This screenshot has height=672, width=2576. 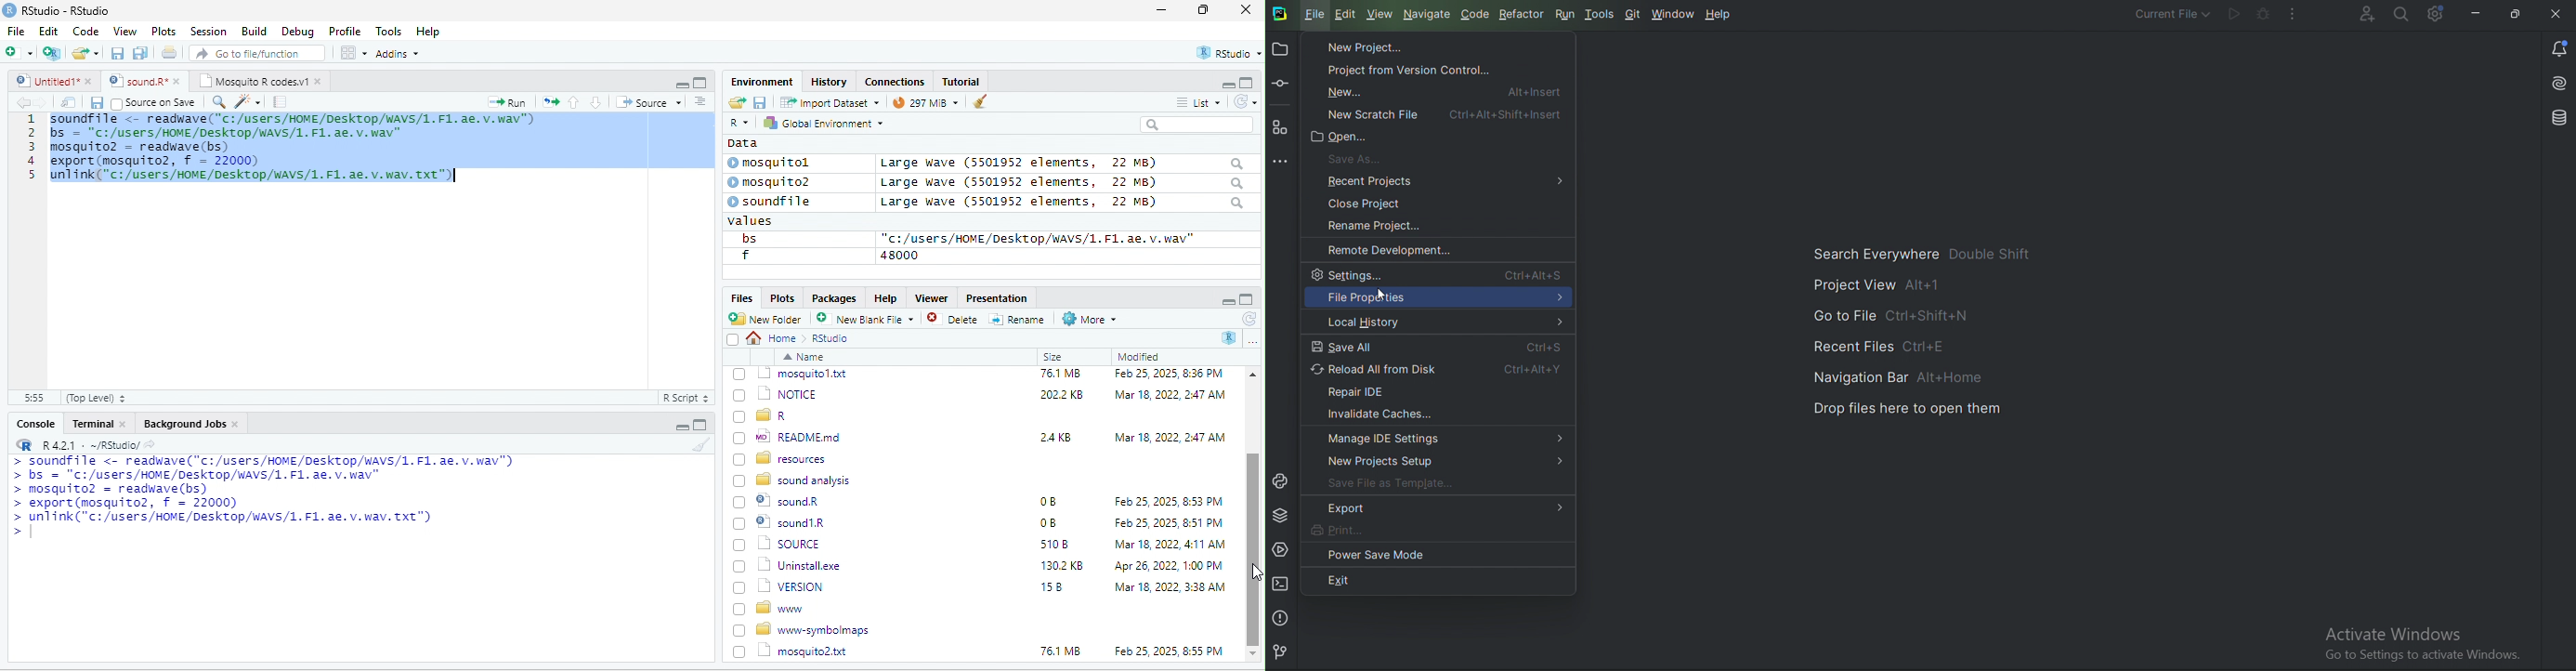 What do you see at coordinates (788, 633) in the screenshot?
I see `| SOURCE` at bounding box center [788, 633].